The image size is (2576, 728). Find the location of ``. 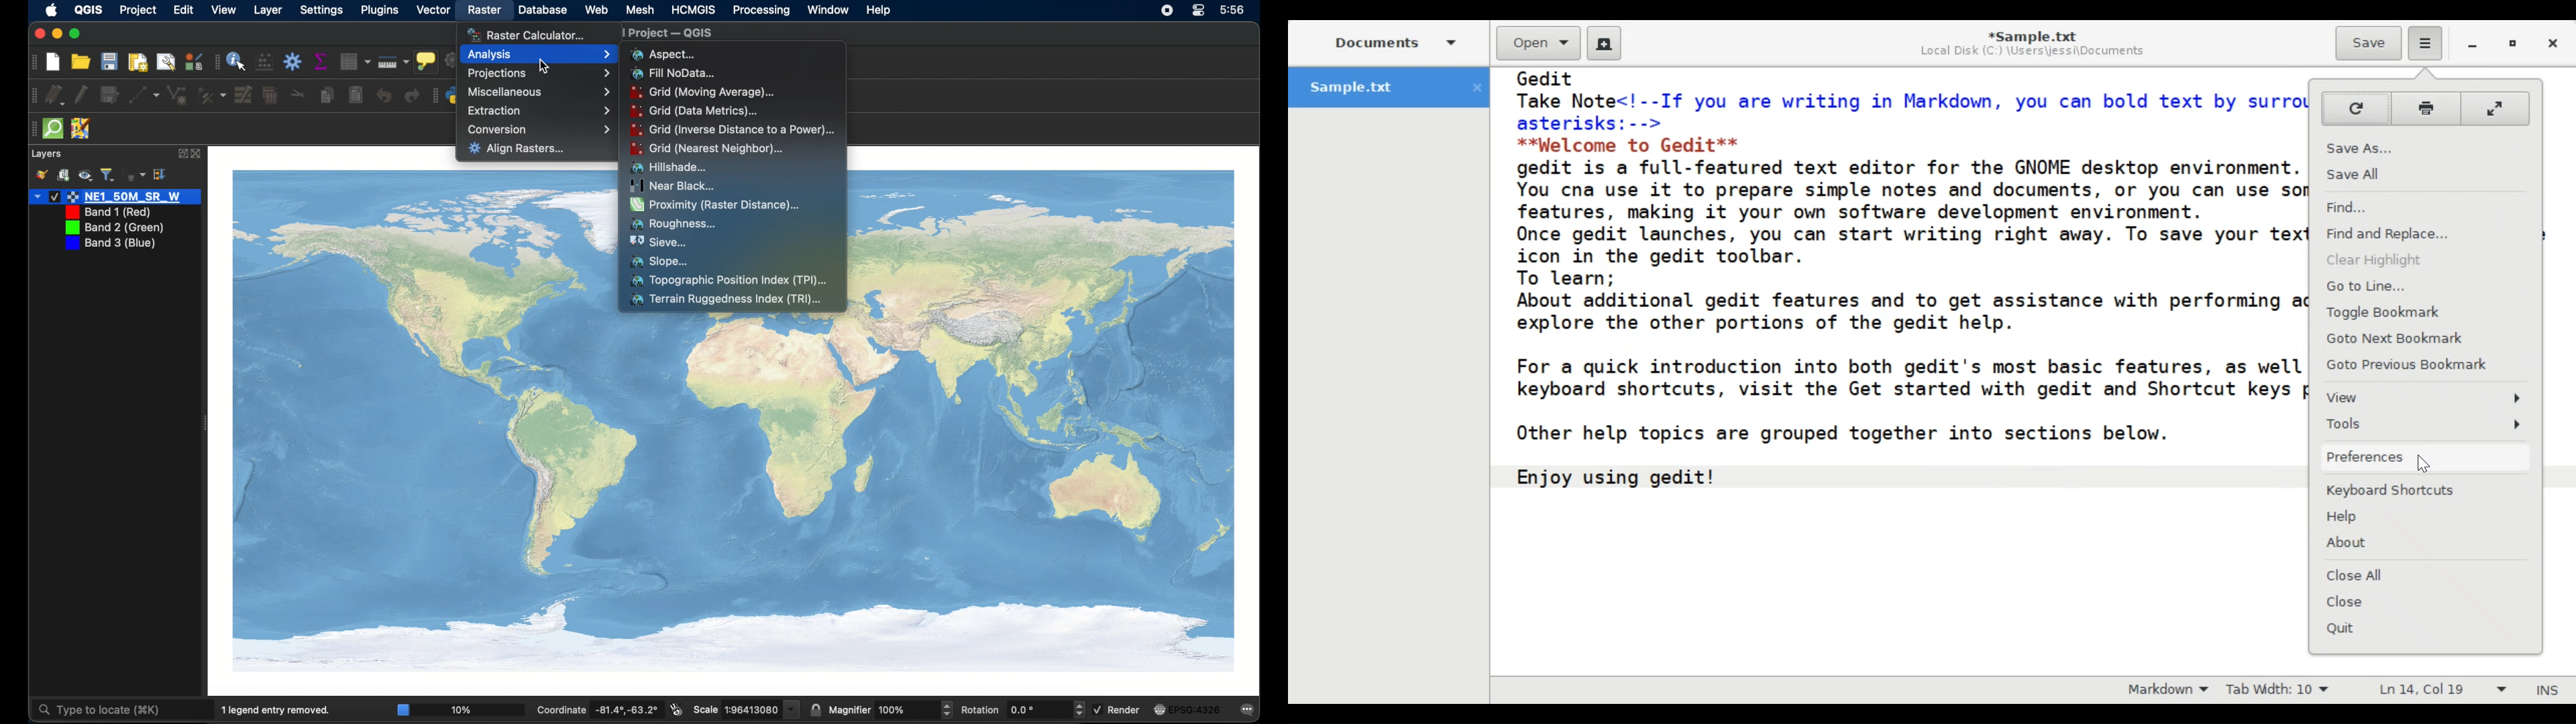

 is located at coordinates (356, 61).